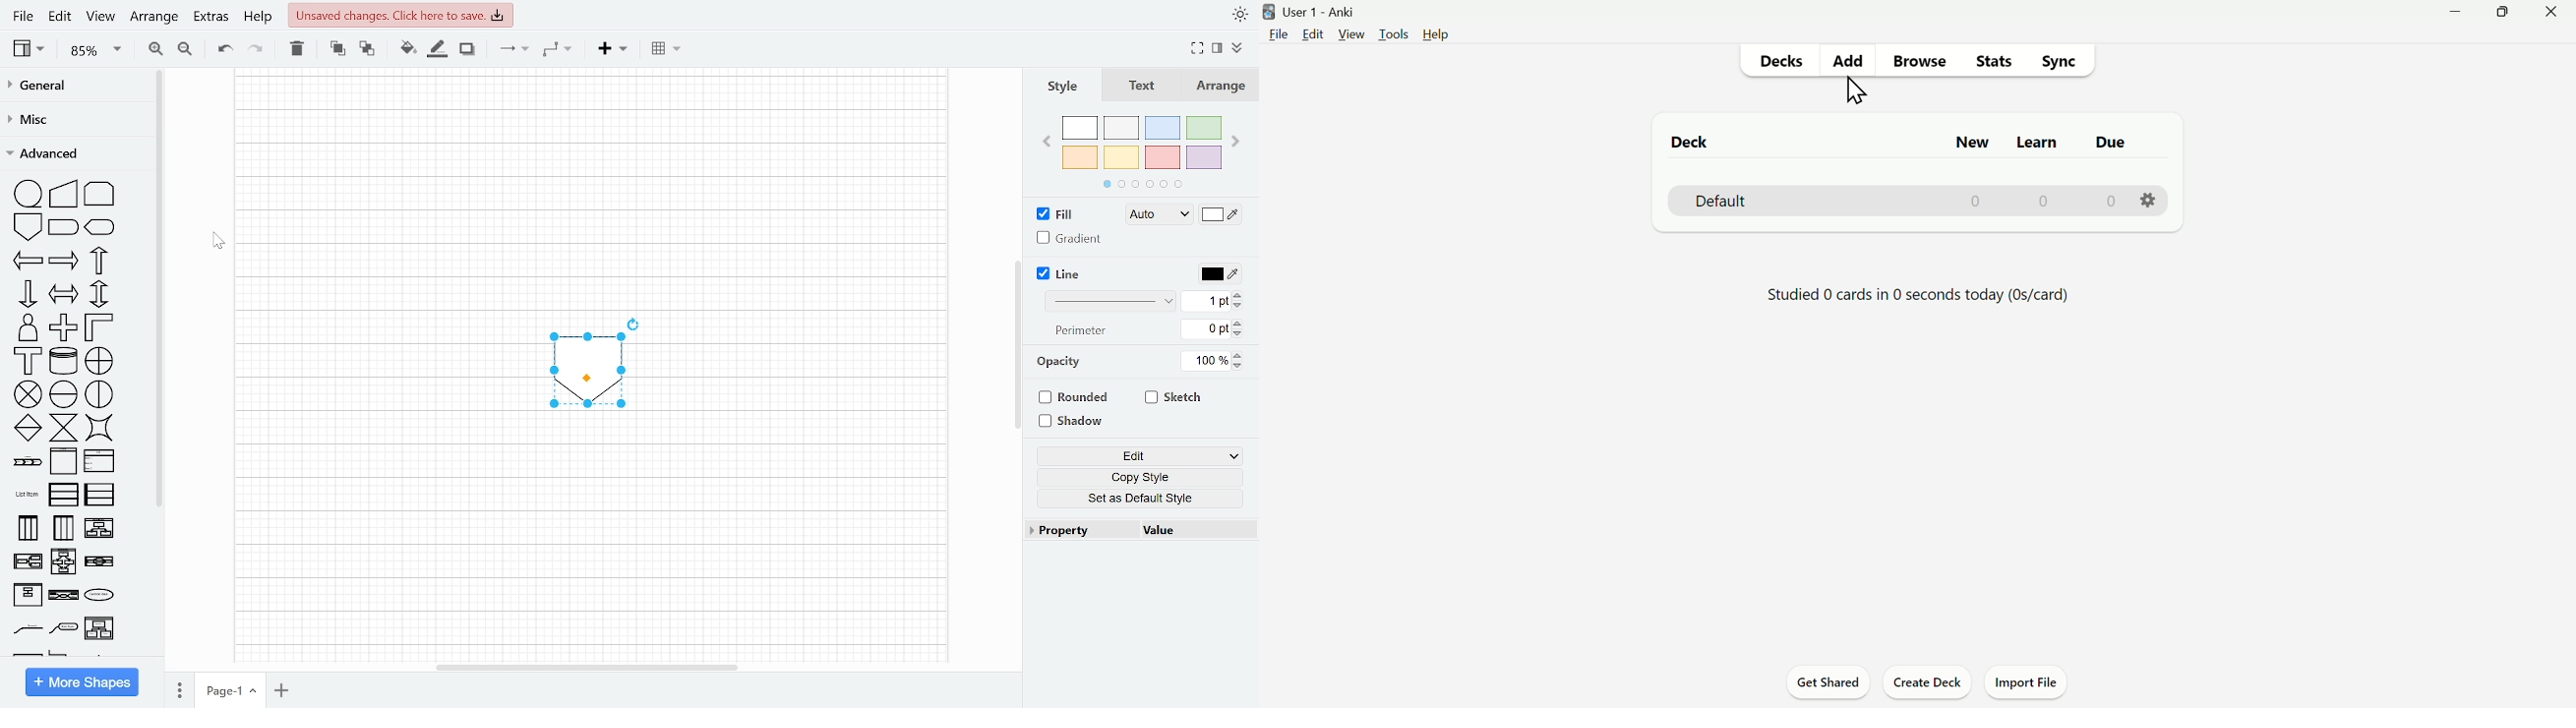 The height and width of the screenshot is (728, 2576). I want to click on Shadow, so click(467, 51).